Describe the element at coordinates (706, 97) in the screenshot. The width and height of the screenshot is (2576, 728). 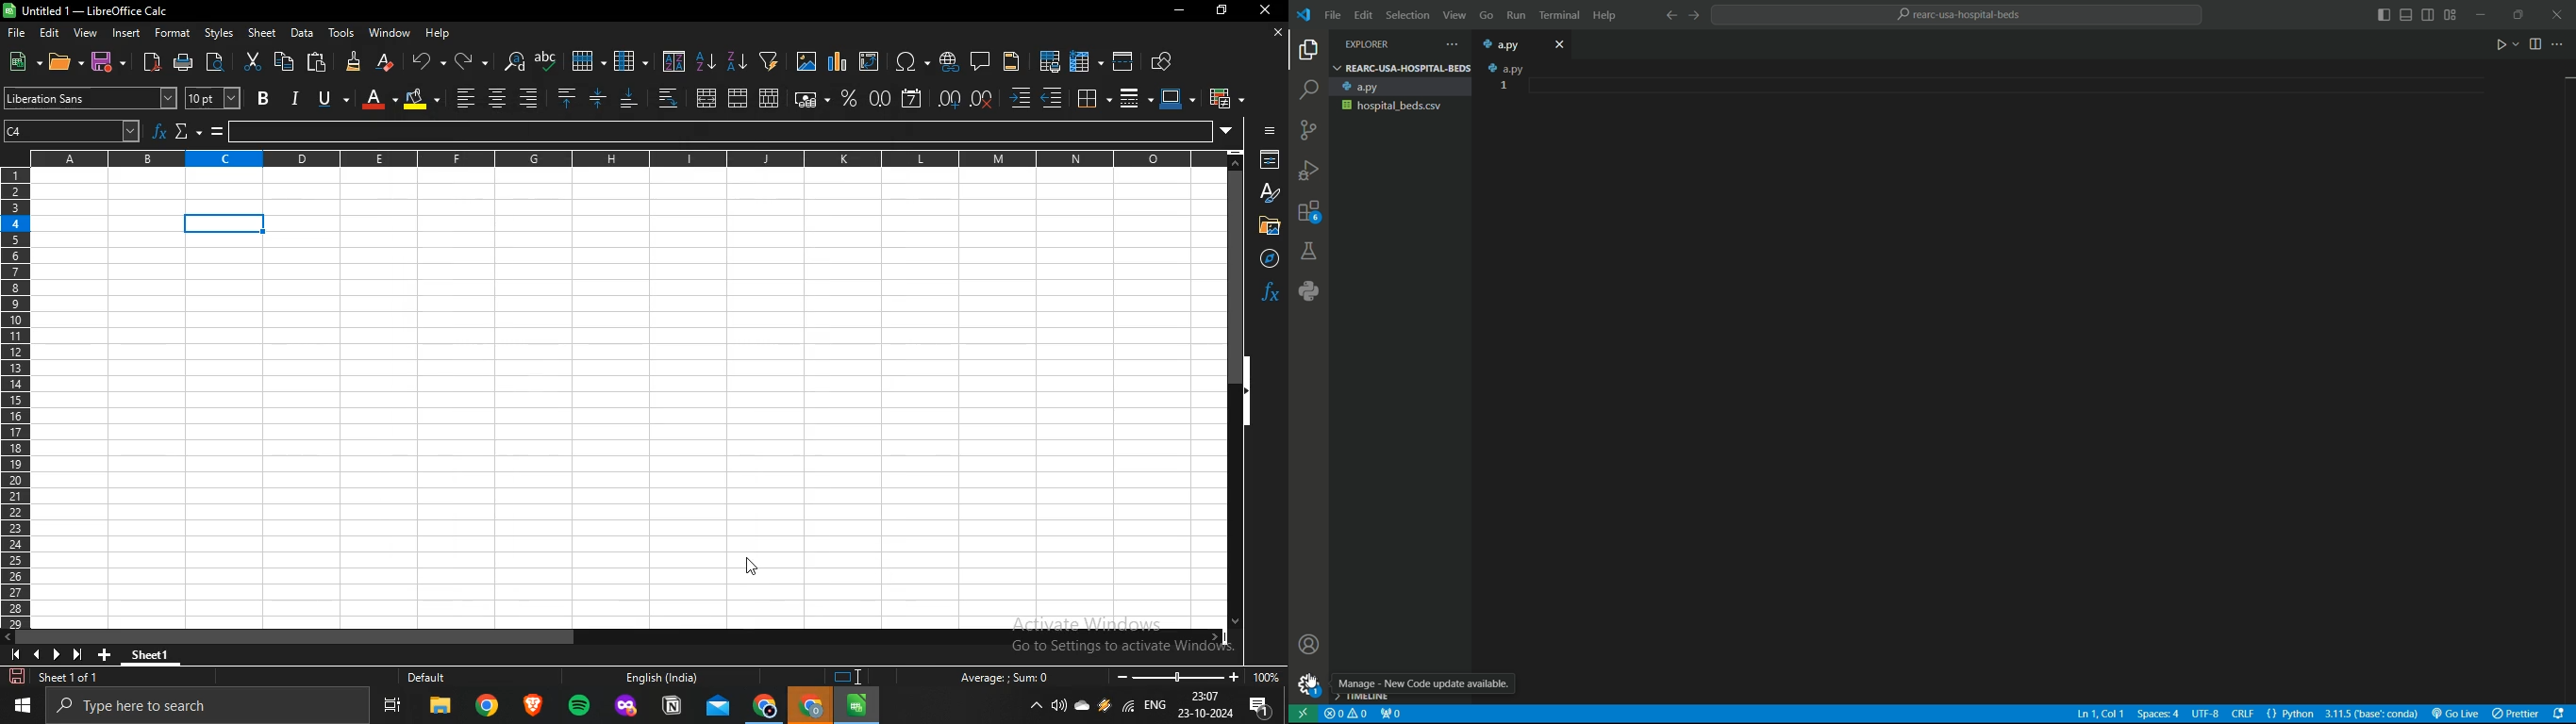
I see `merge and center or unmerge` at that location.